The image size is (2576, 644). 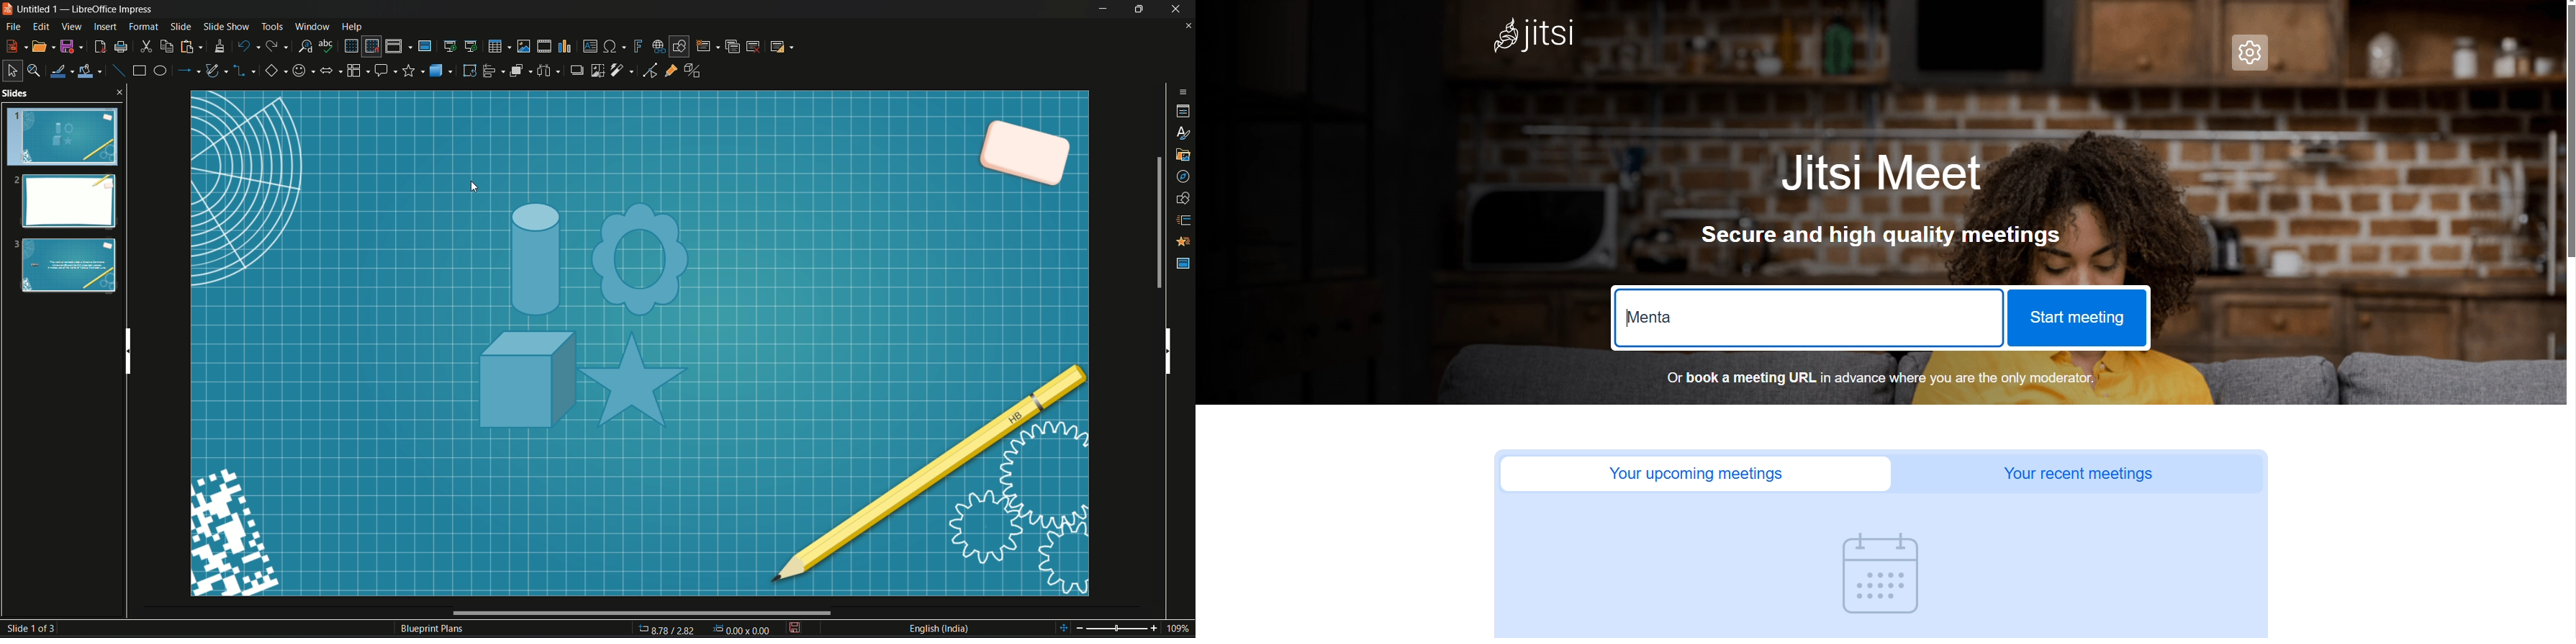 What do you see at coordinates (794, 629) in the screenshot?
I see `save` at bounding box center [794, 629].